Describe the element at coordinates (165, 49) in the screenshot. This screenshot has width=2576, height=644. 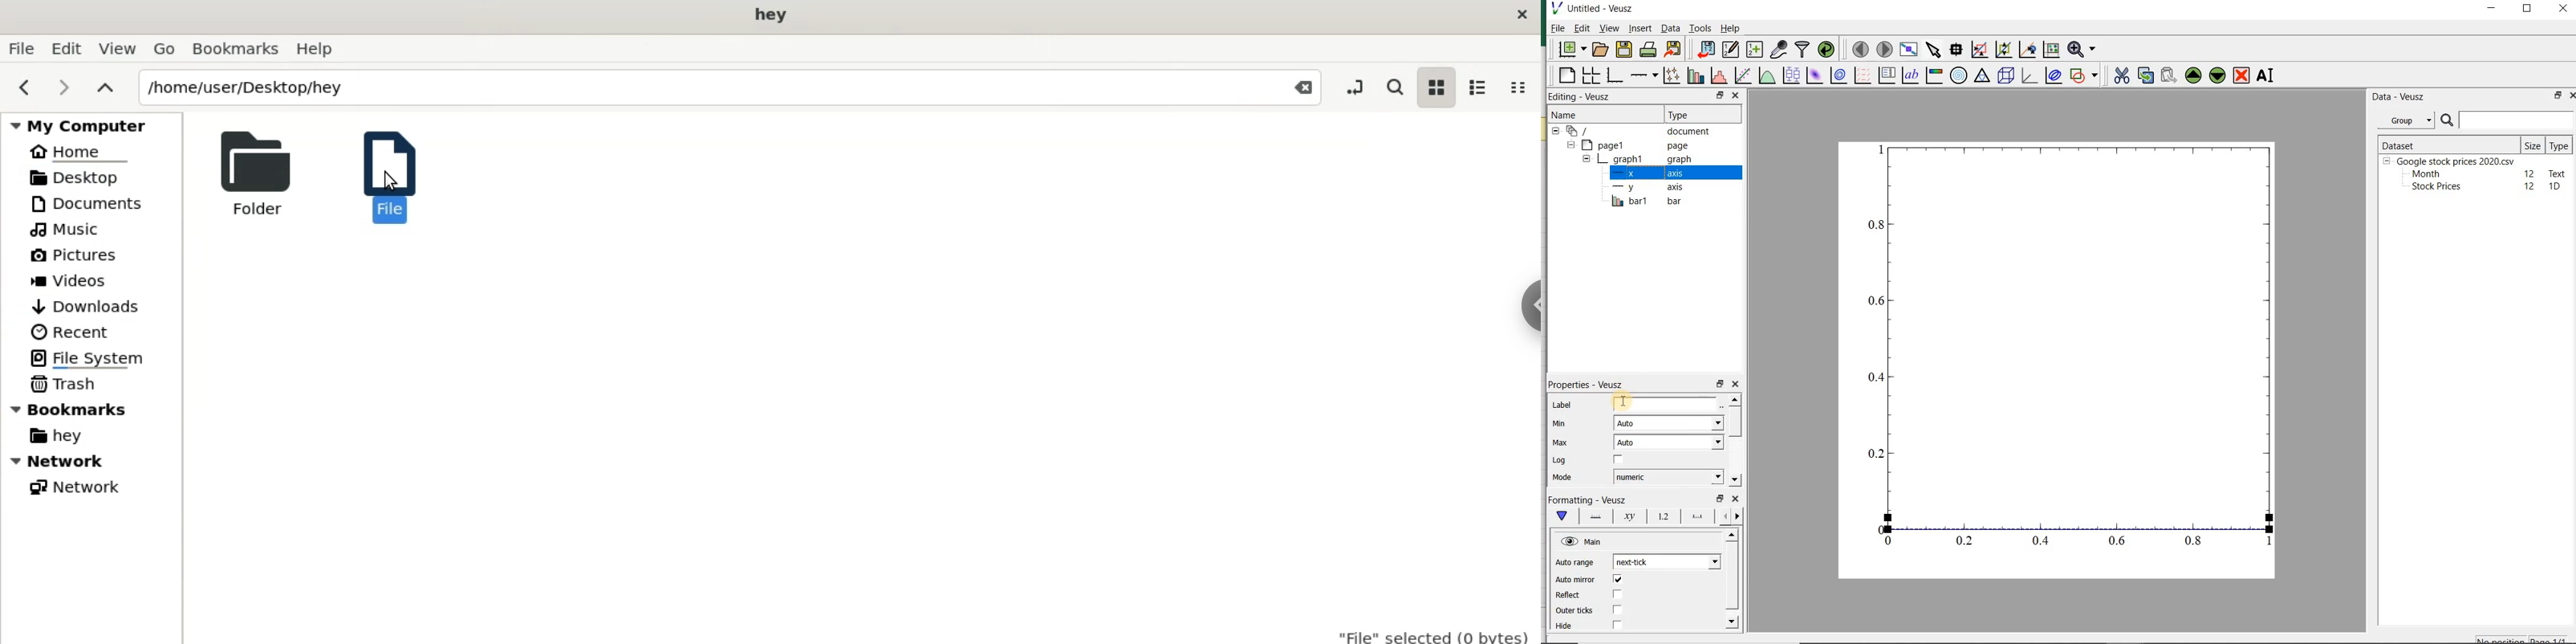
I see `go` at that location.